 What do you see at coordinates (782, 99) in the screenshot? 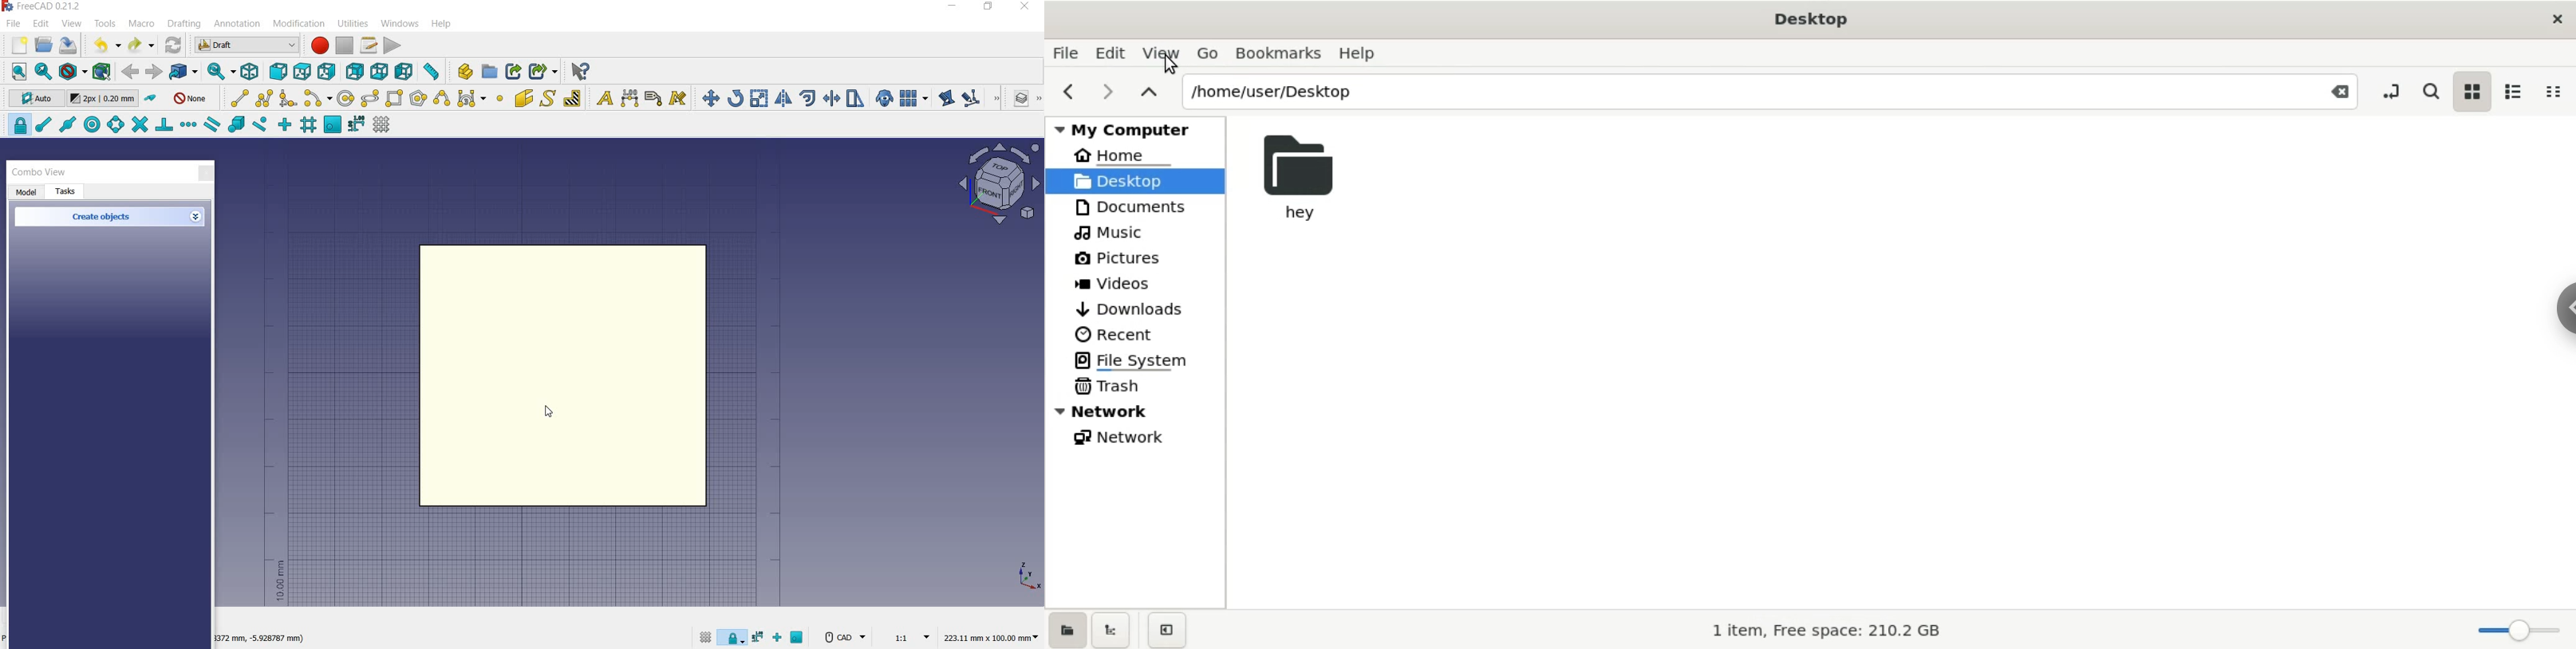
I see `mirror` at bounding box center [782, 99].